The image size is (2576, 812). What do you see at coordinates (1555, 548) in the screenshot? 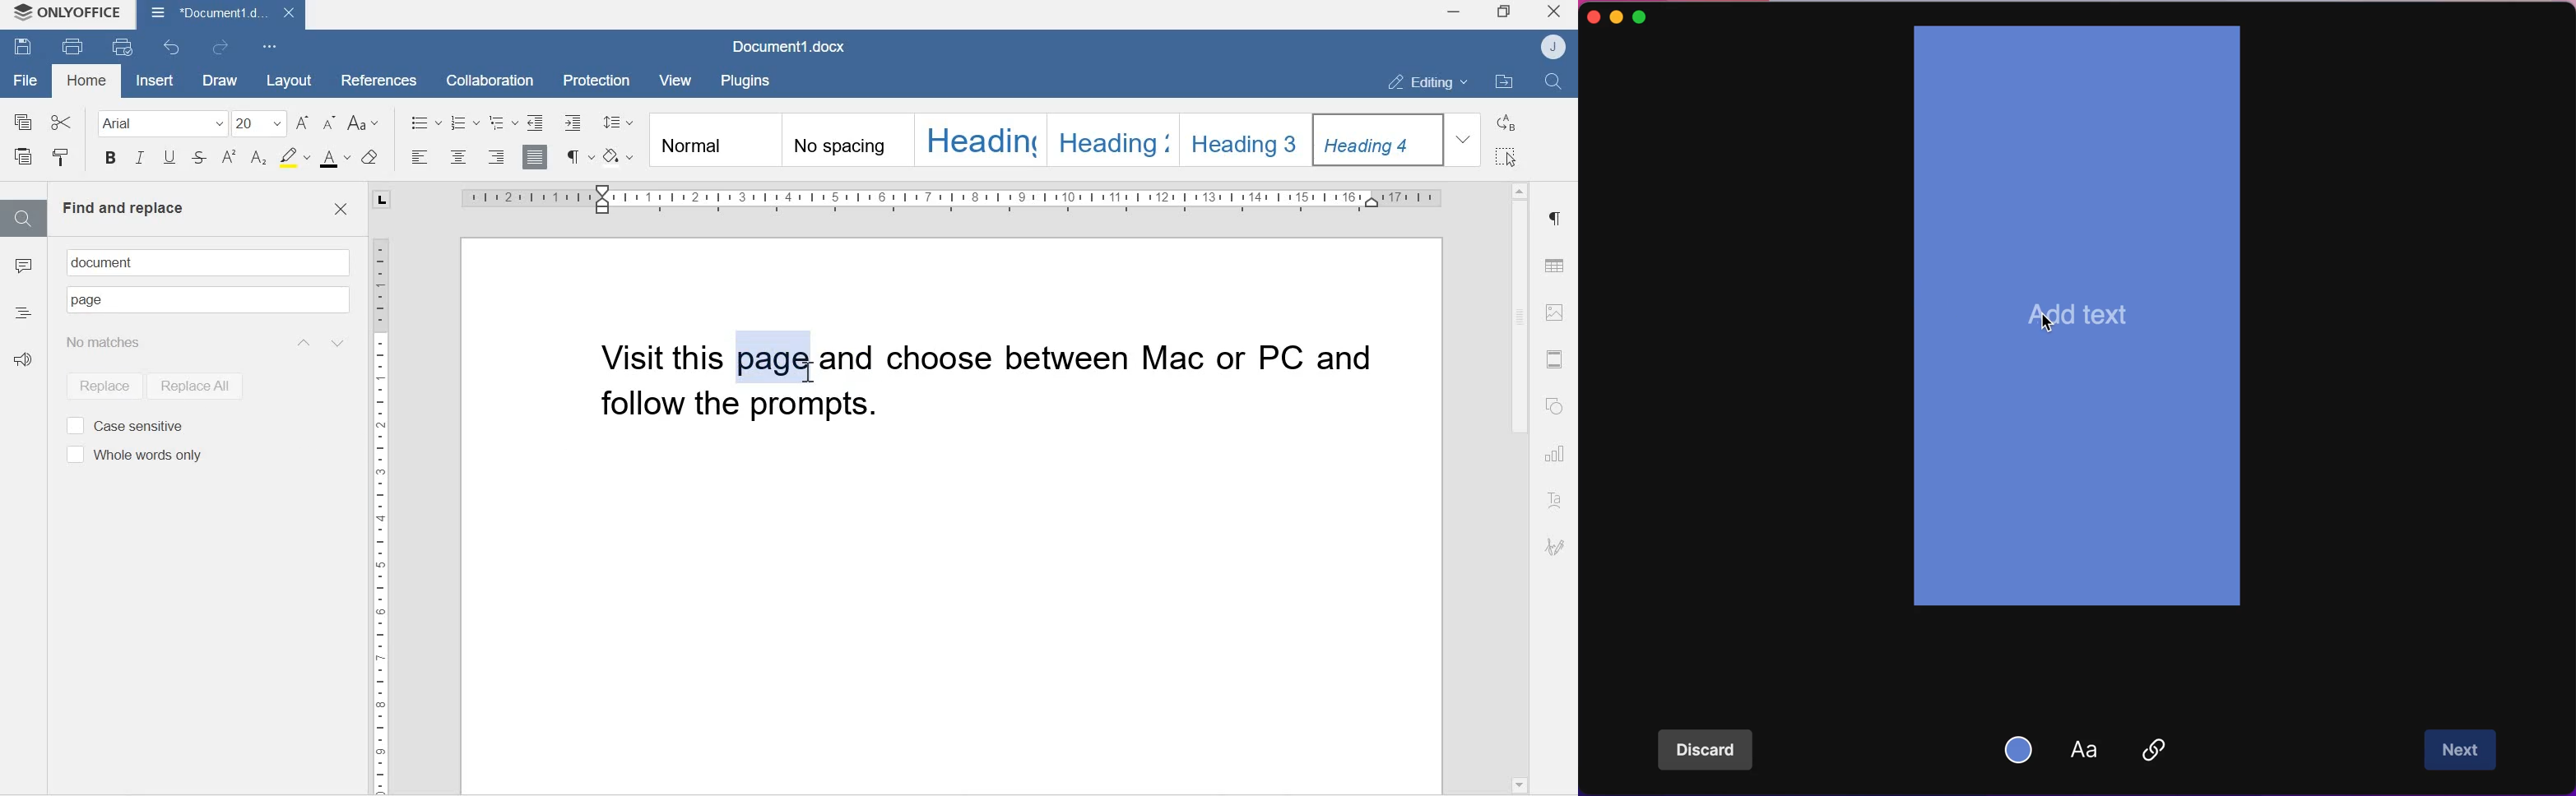
I see `Signature` at bounding box center [1555, 548].